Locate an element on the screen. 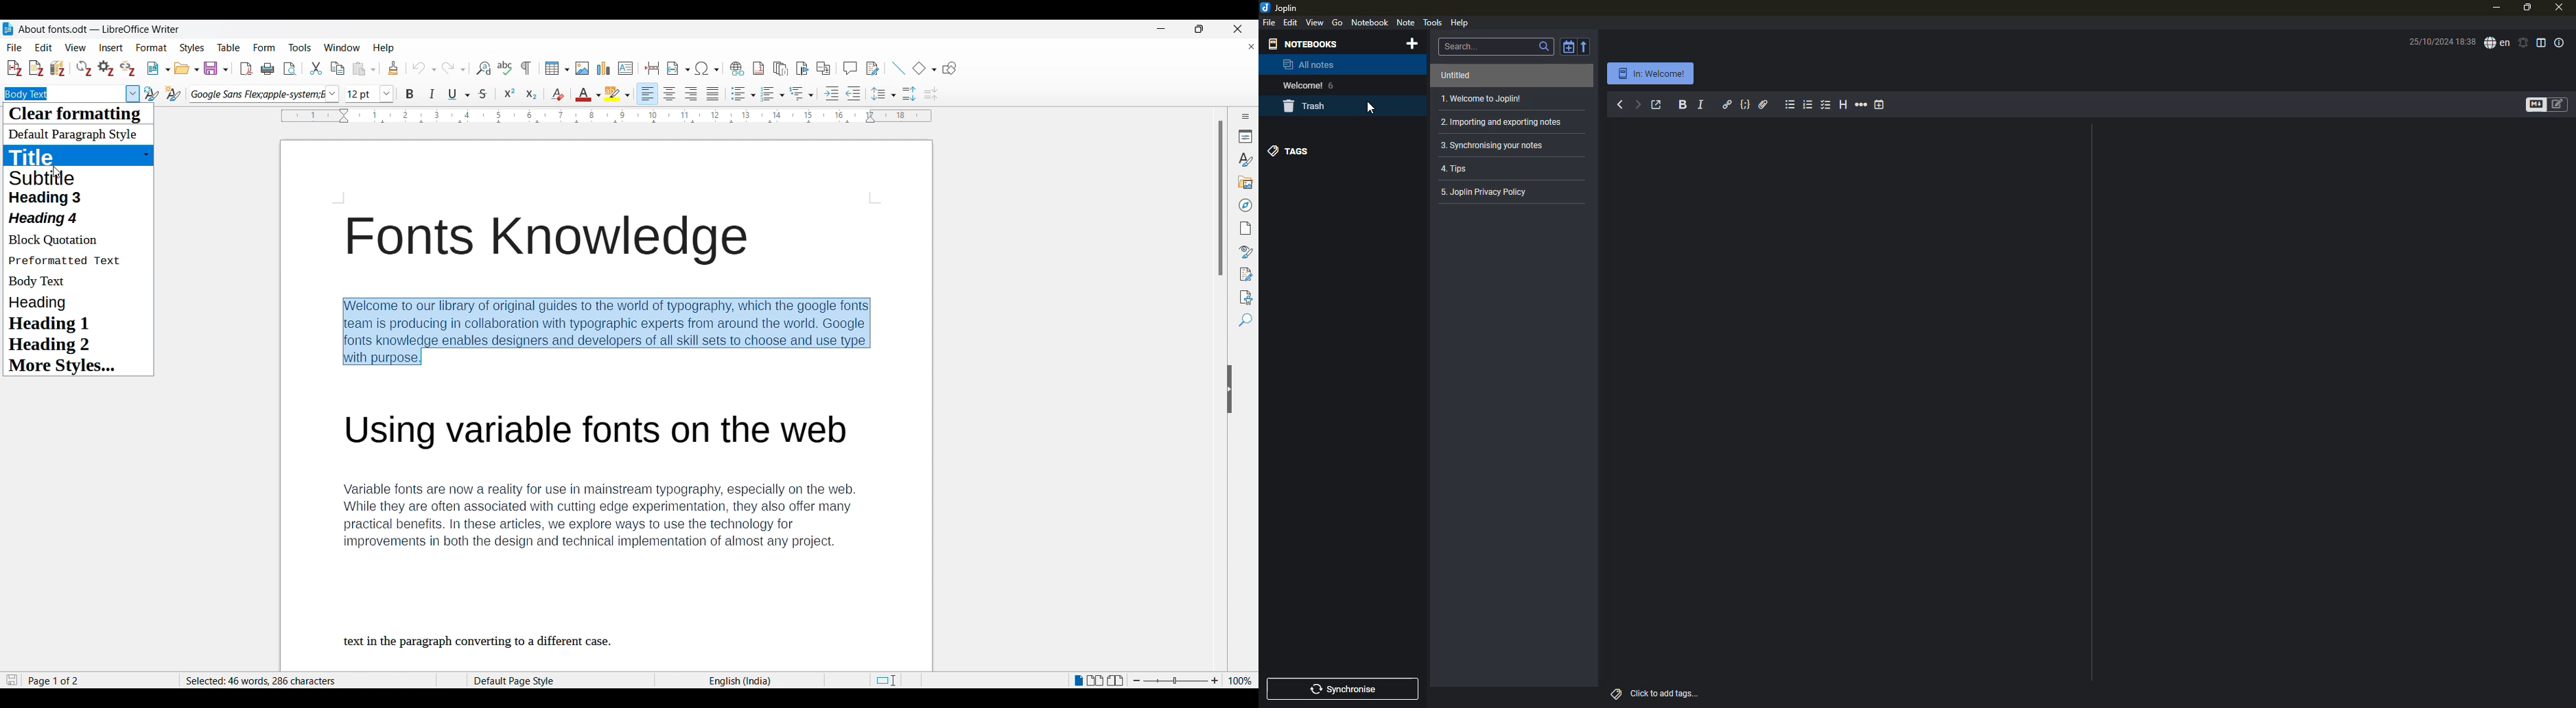  tags is located at coordinates (1615, 693).